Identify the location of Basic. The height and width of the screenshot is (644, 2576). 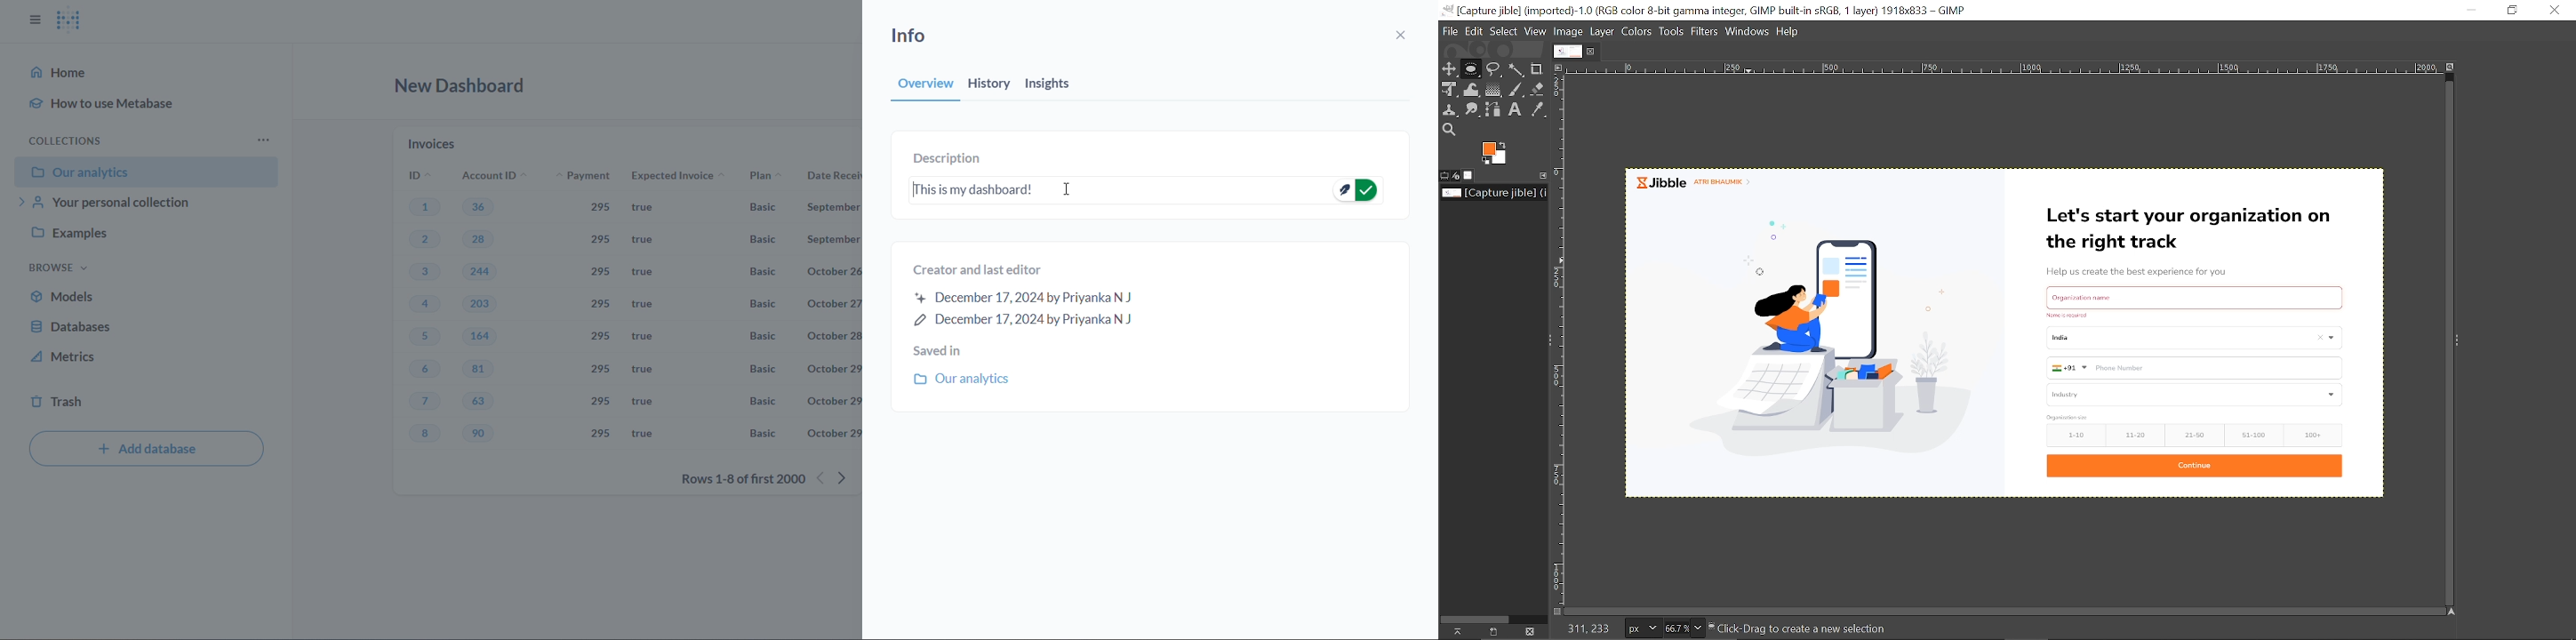
(764, 402).